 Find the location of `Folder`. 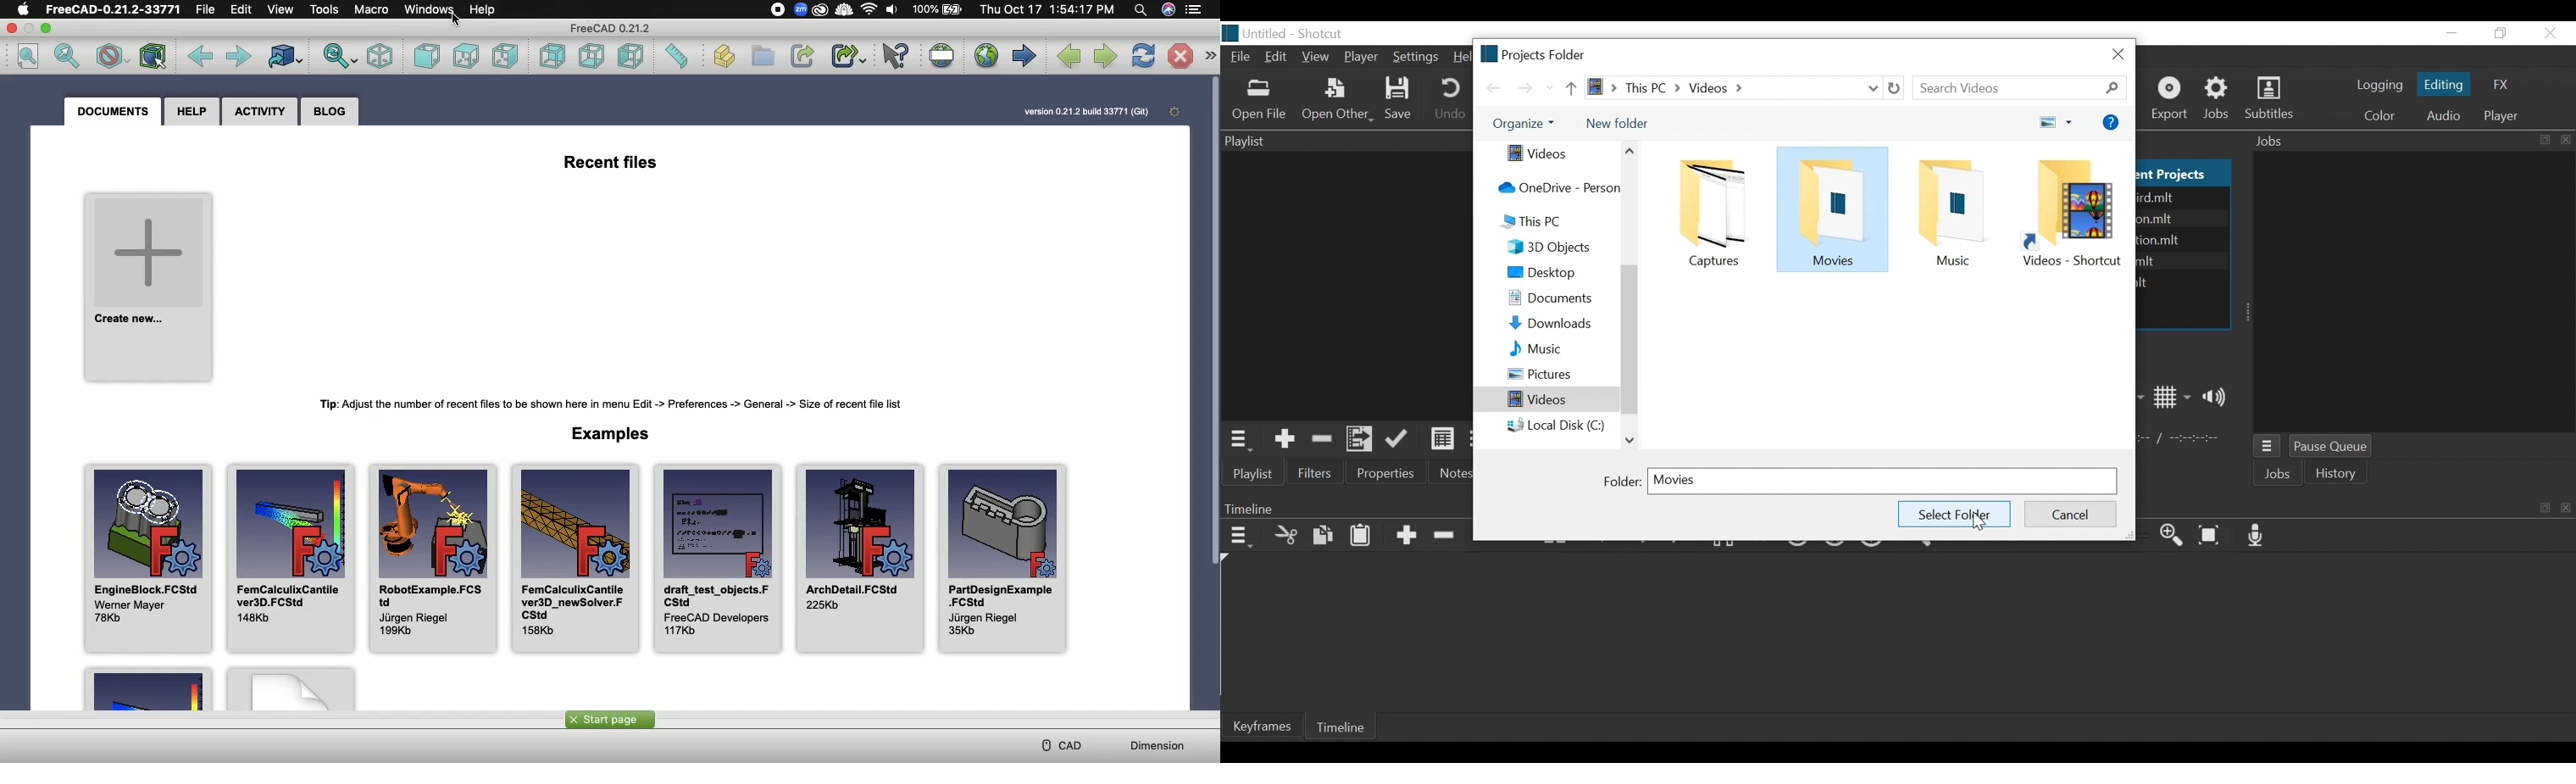

Folder is located at coordinates (1946, 211).